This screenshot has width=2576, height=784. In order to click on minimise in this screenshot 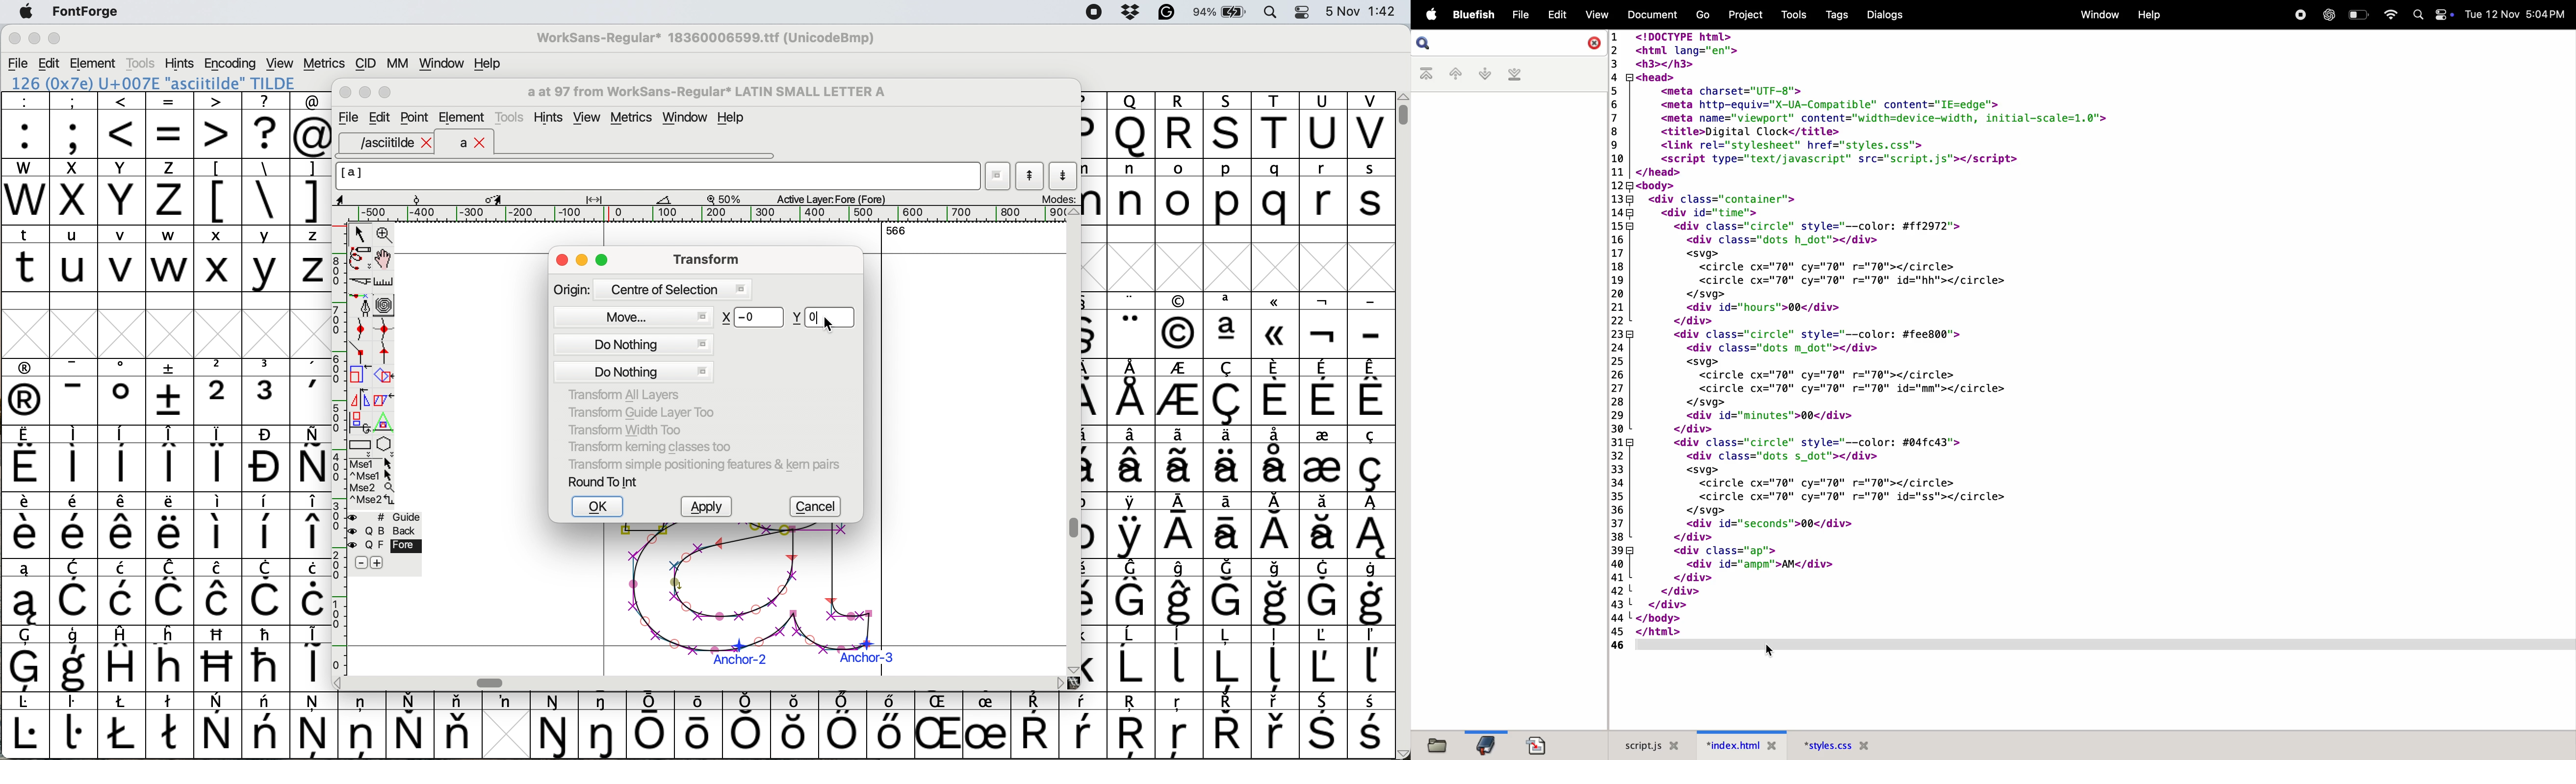, I will do `click(33, 40)`.